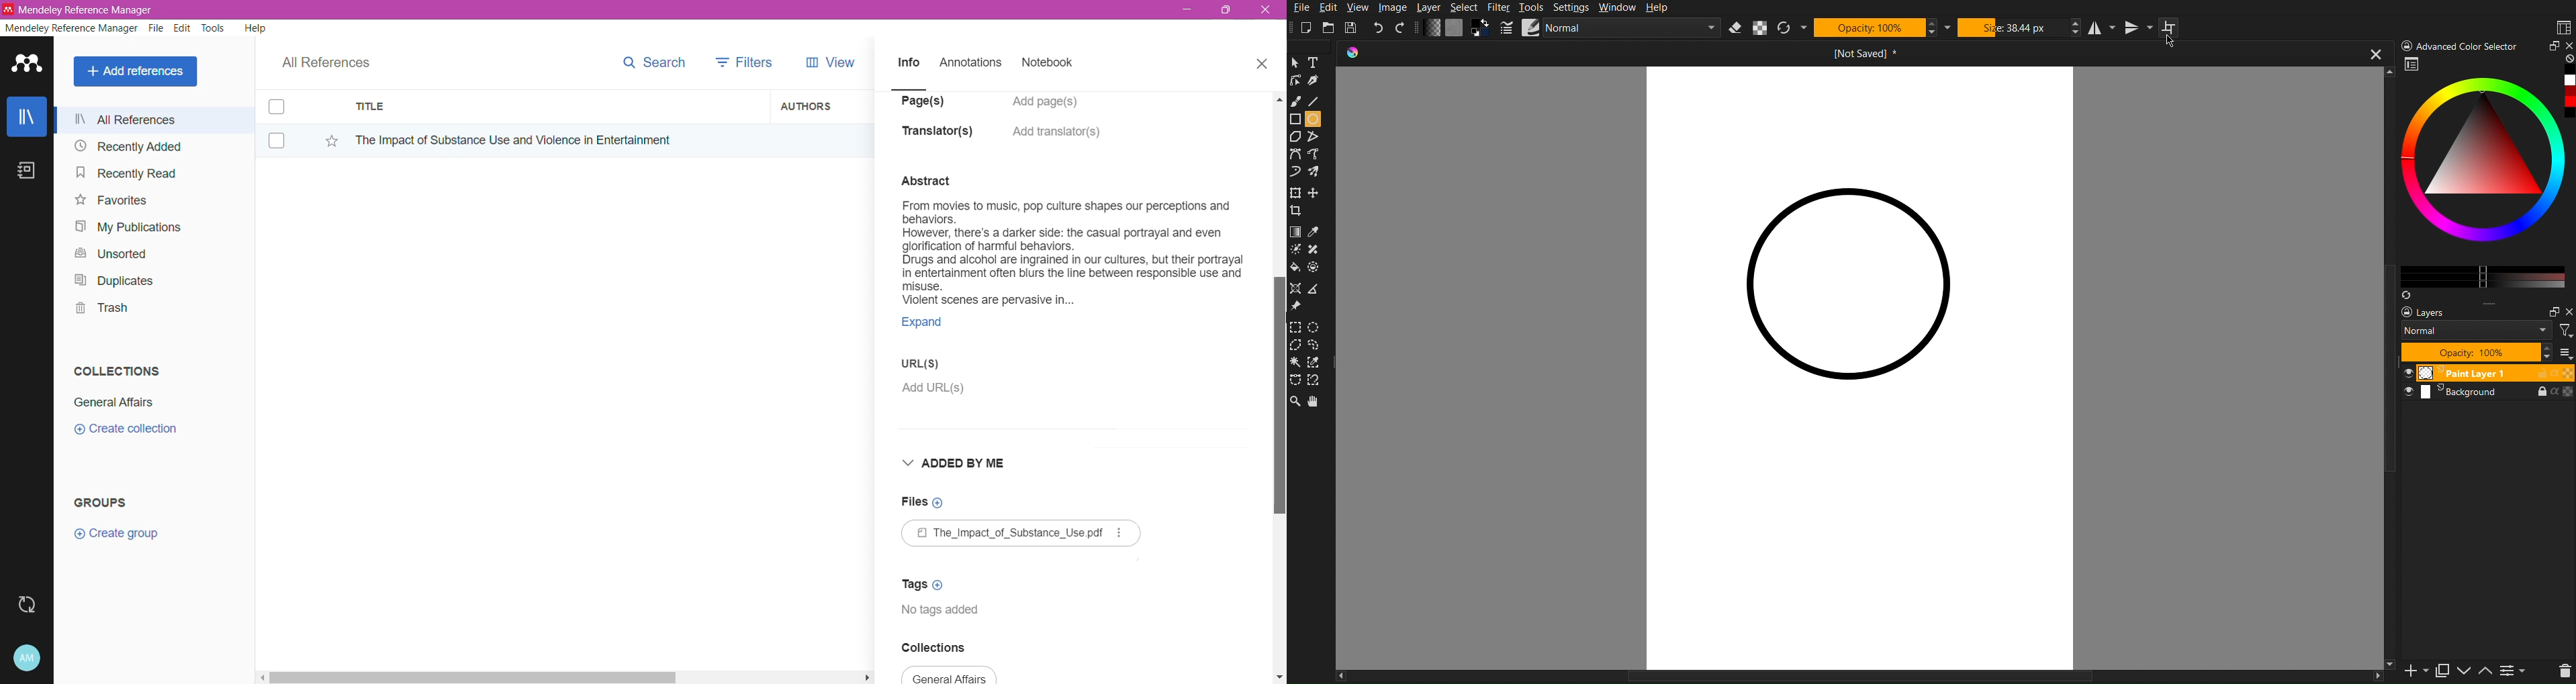  Describe the element at coordinates (1823, 55) in the screenshot. I see `Current Document` at that location.